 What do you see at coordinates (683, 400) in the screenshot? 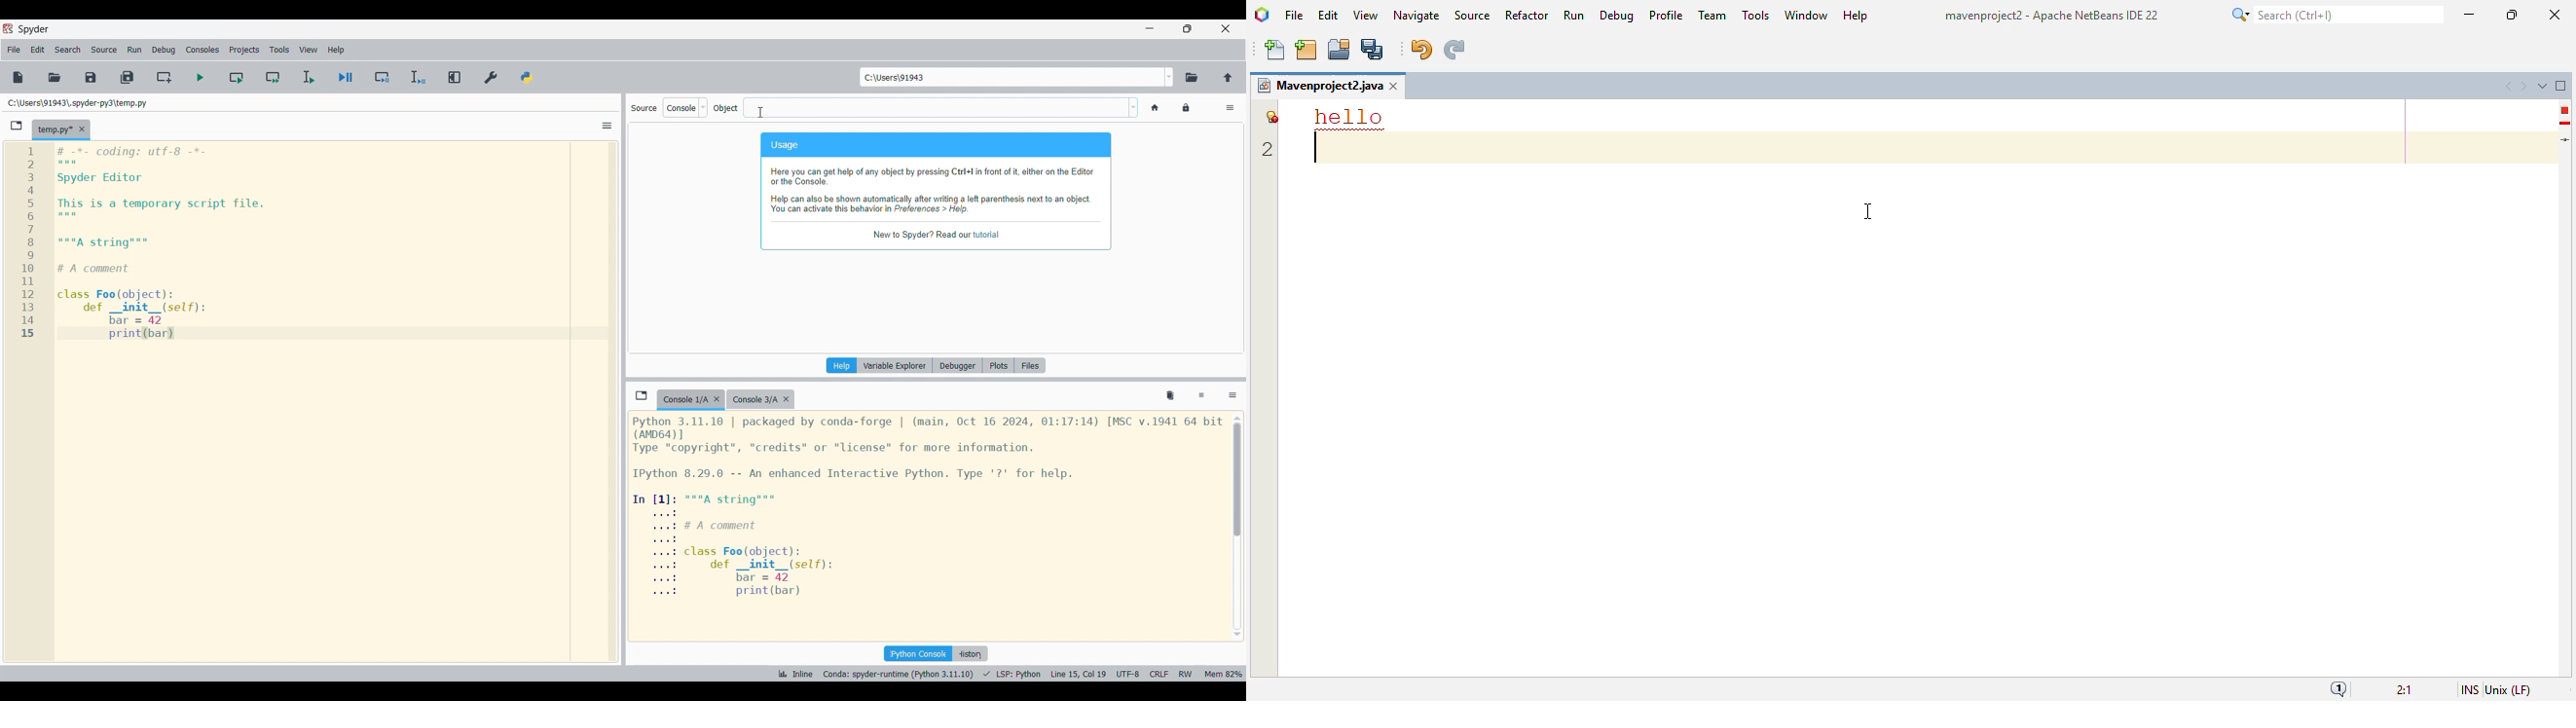
I see `Current tab highlighted` at bounding box center [683, 400].